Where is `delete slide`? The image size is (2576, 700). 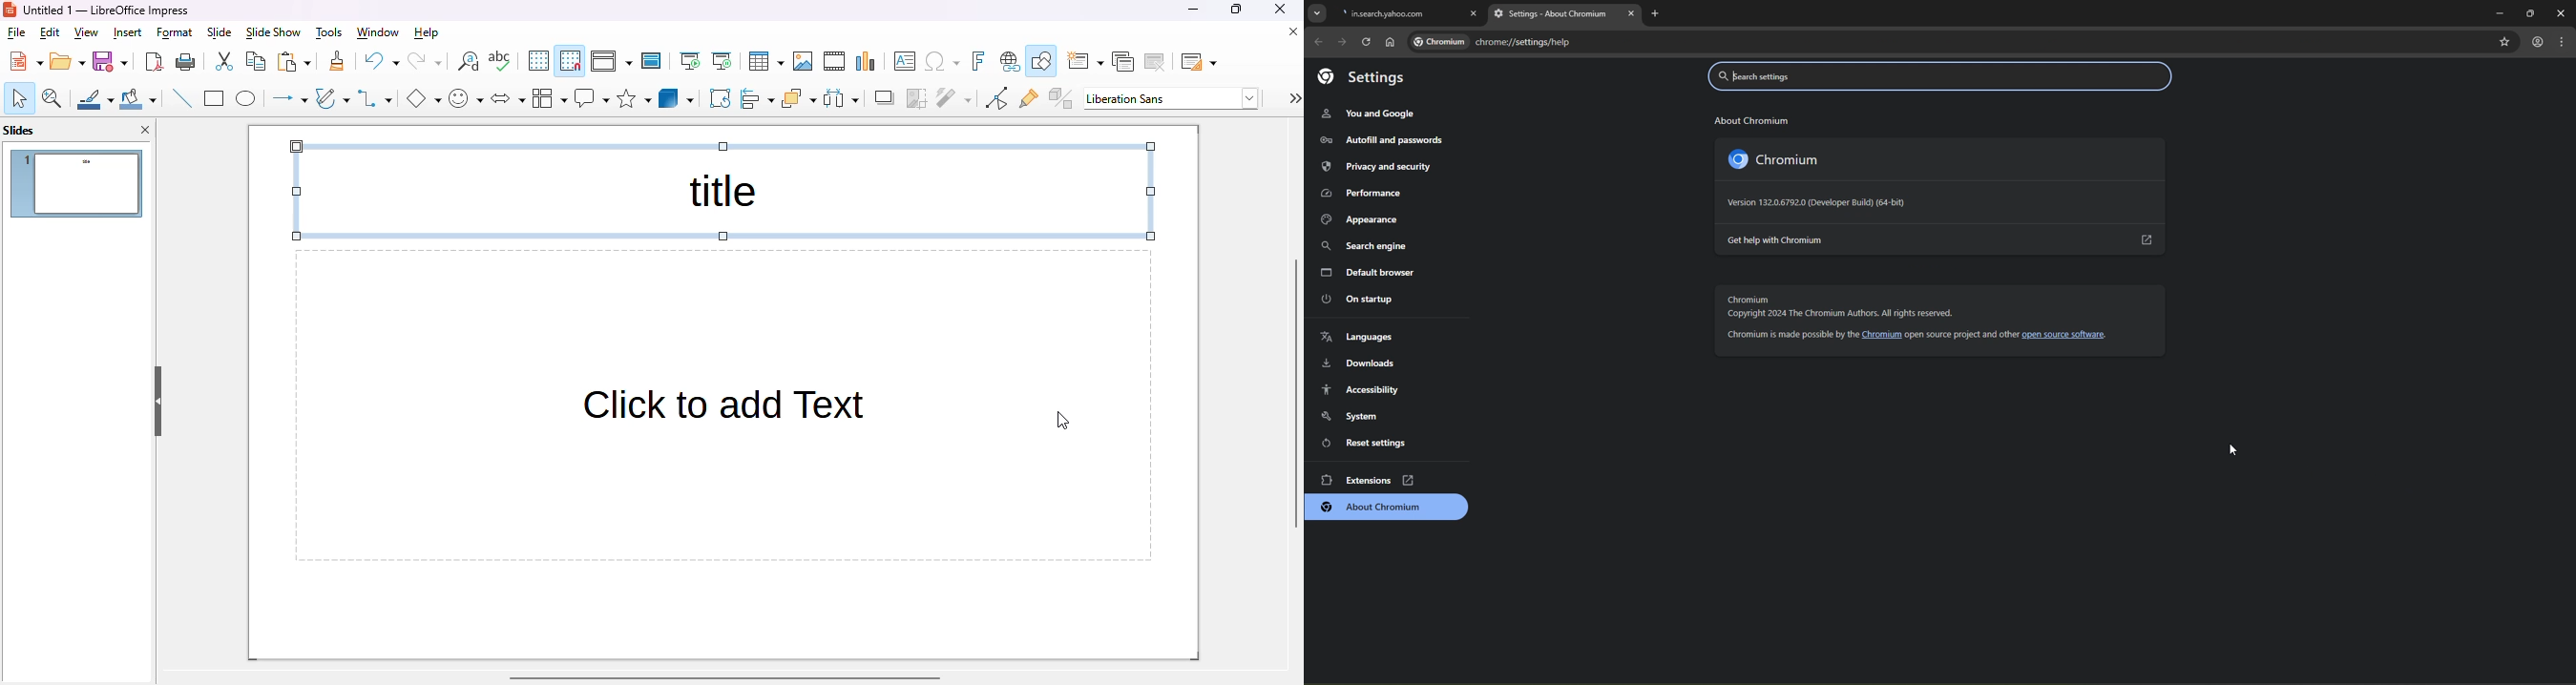 delete slide is located at coordinates (1155, 62).